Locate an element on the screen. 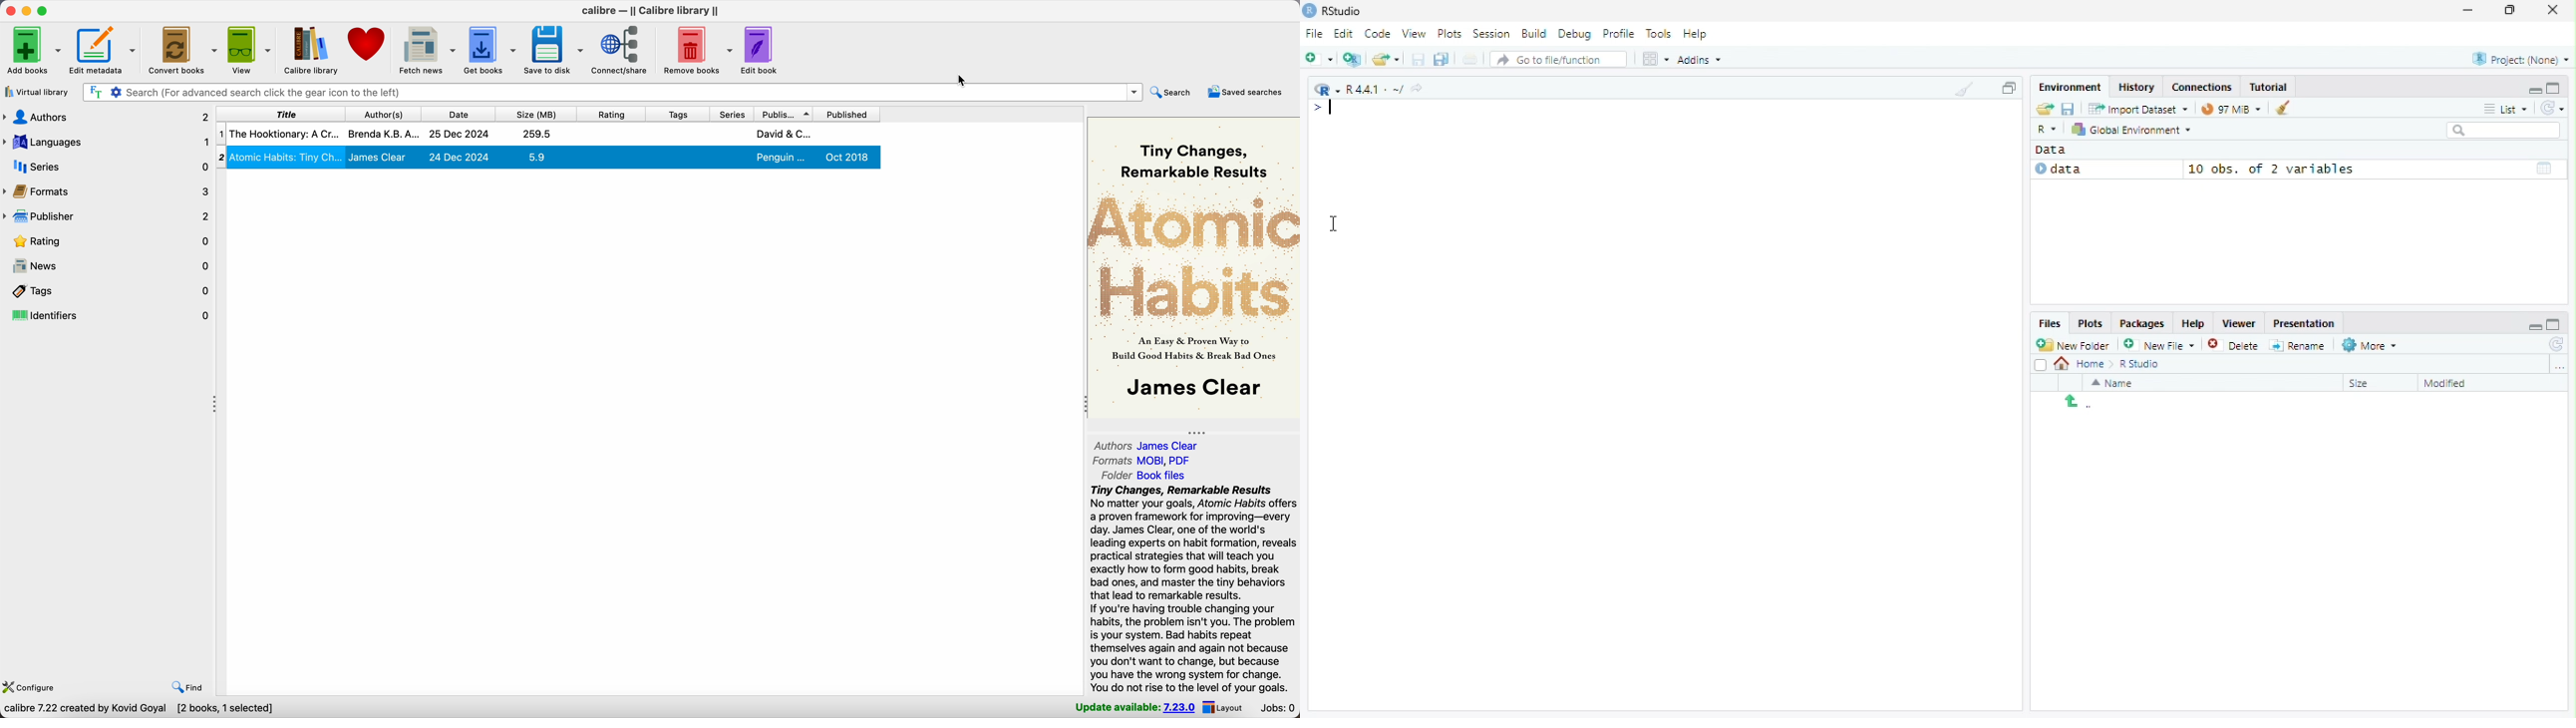  Data is located at coordinates (2103, 170).